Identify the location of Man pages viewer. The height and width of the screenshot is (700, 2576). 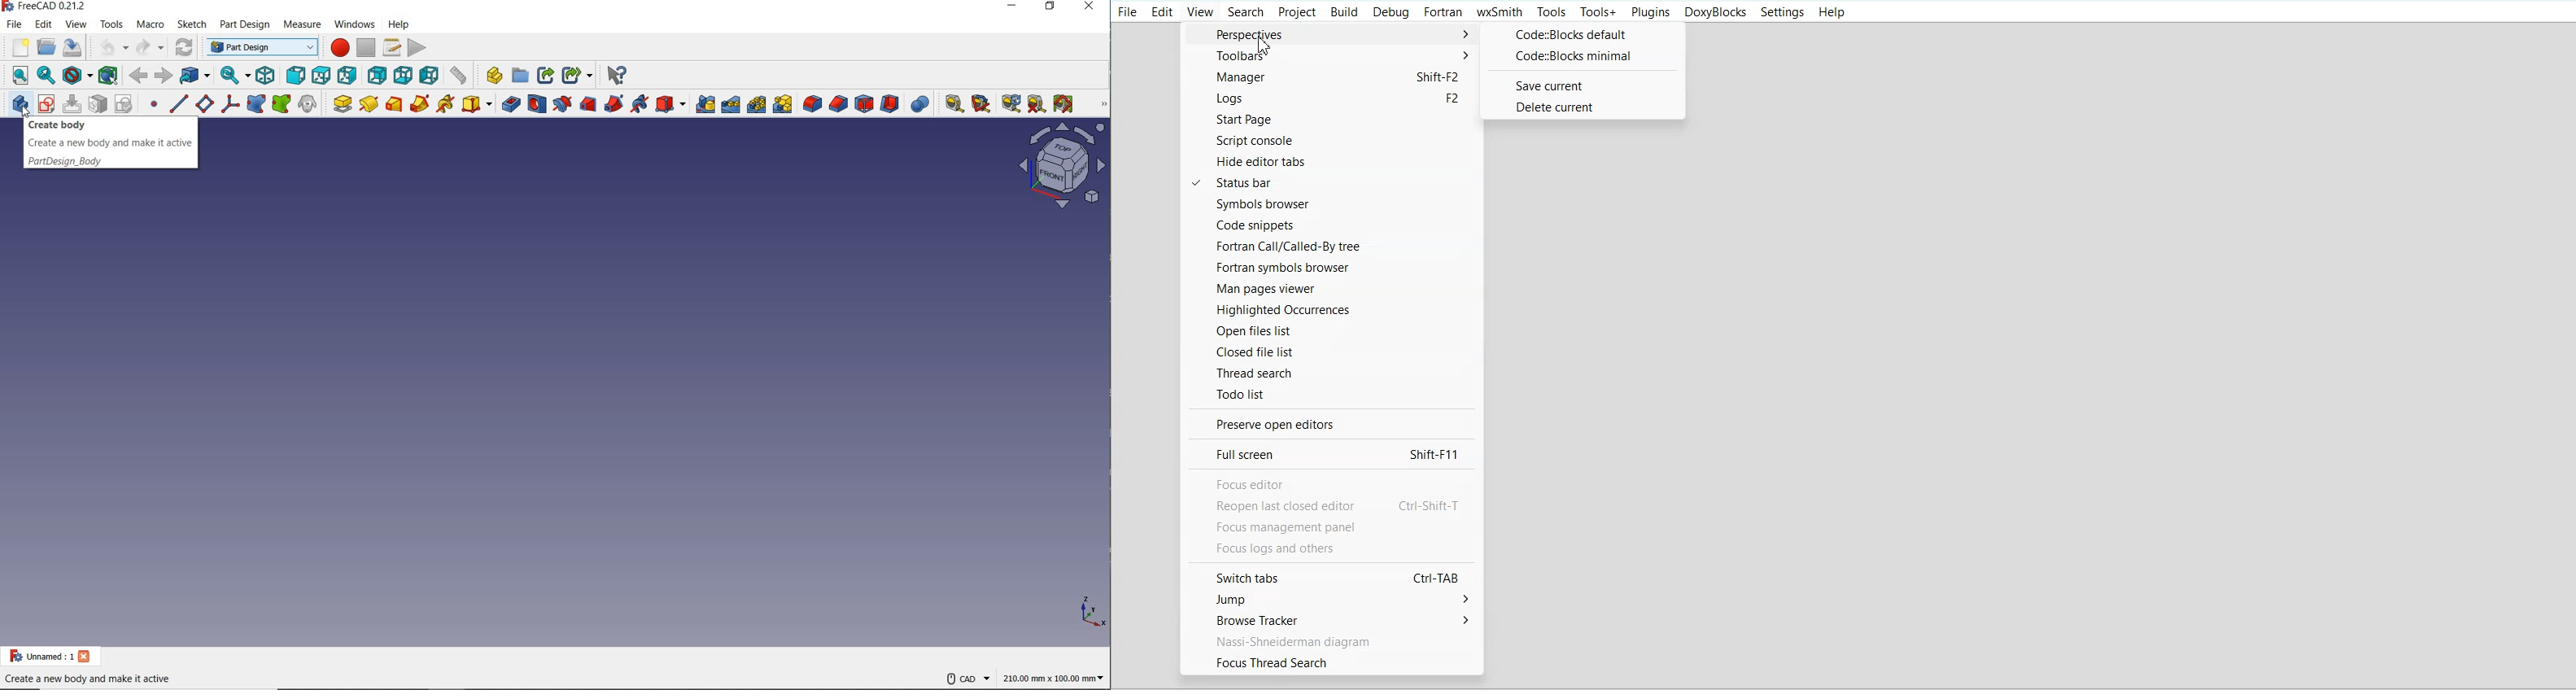
(1330, 288).